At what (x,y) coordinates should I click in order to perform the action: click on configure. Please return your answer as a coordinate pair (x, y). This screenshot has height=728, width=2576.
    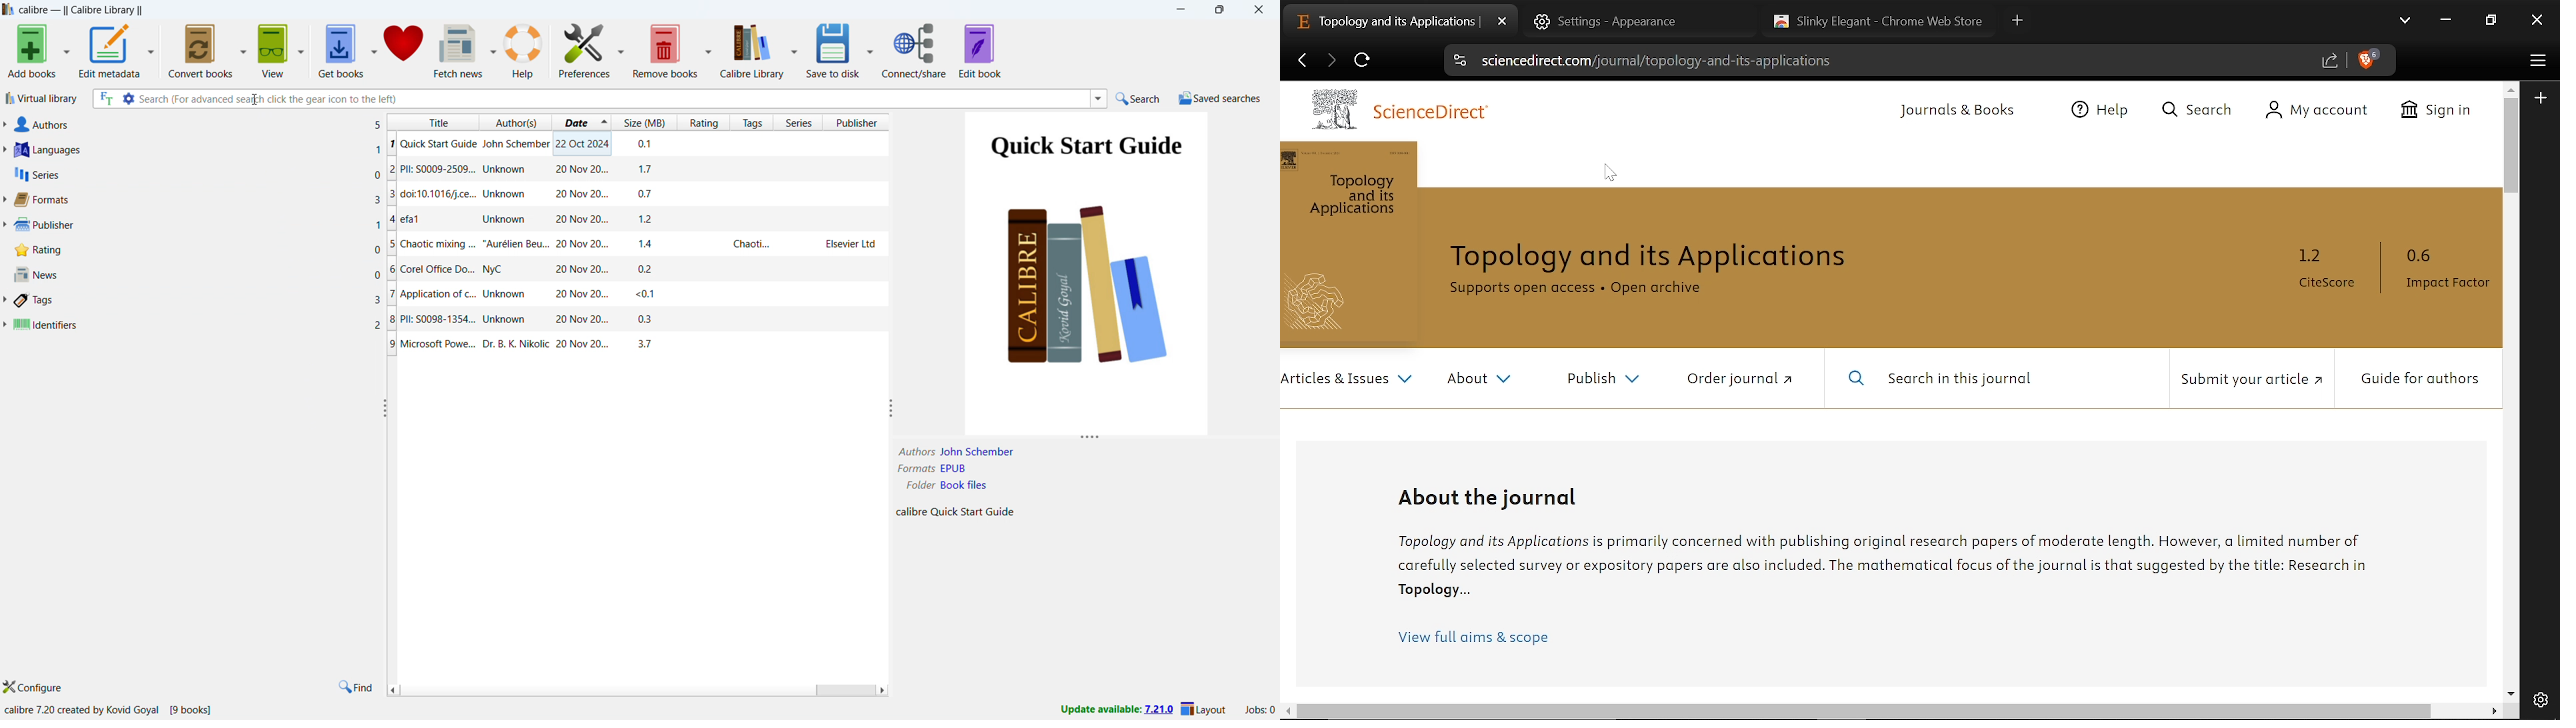
    Looking at the image, I should click on (35, 687).